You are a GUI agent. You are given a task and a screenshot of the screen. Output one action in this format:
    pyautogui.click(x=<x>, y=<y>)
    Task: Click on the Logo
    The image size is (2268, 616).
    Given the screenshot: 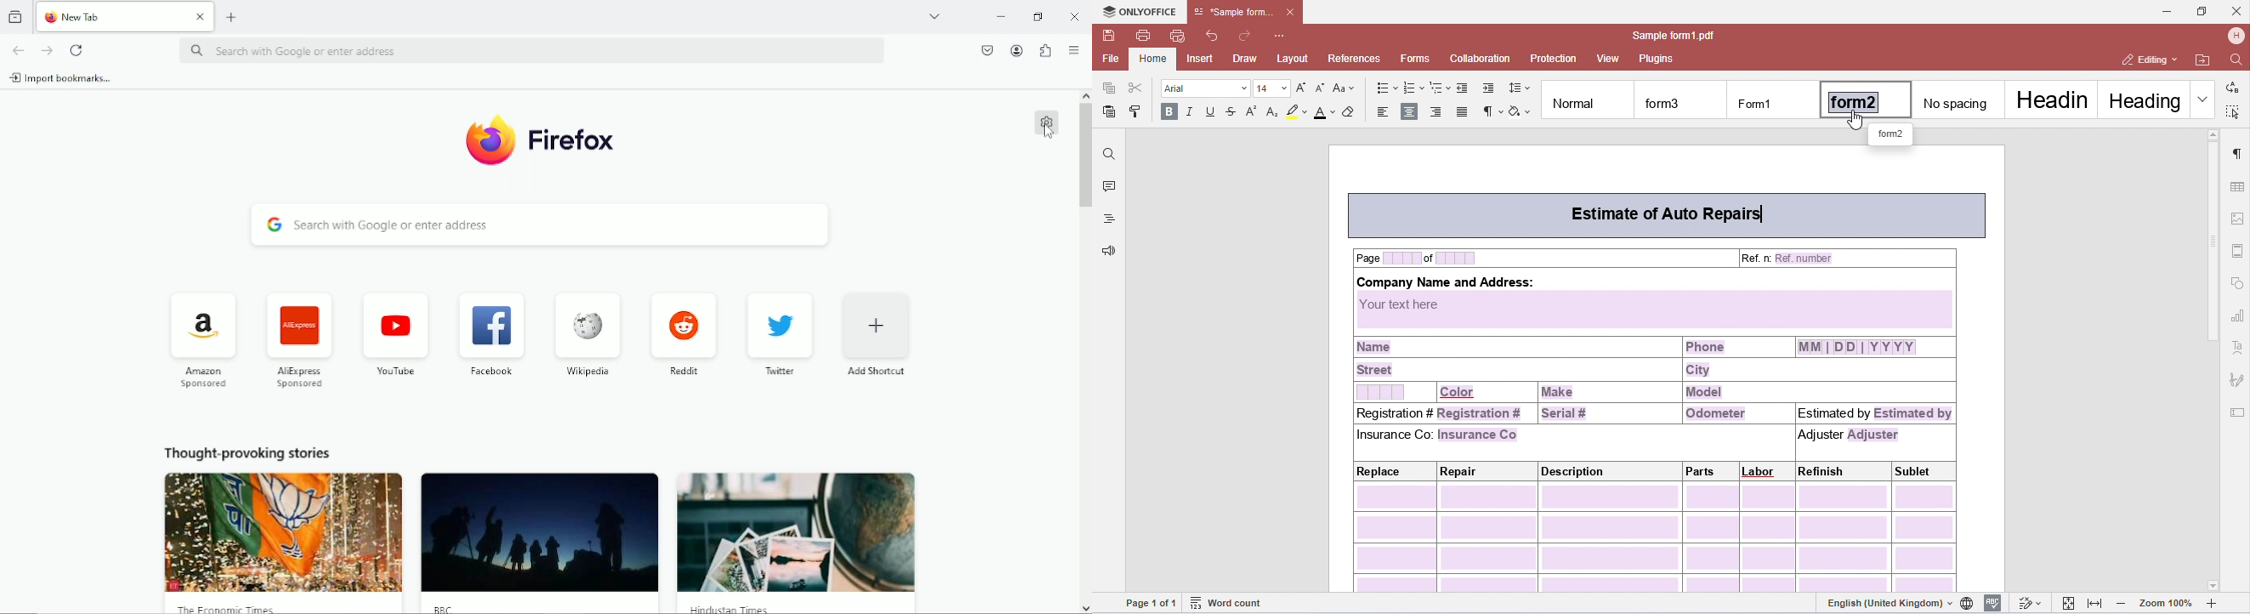 What is the action you would take?
    pyautogui.click(x=488, y=140)
    